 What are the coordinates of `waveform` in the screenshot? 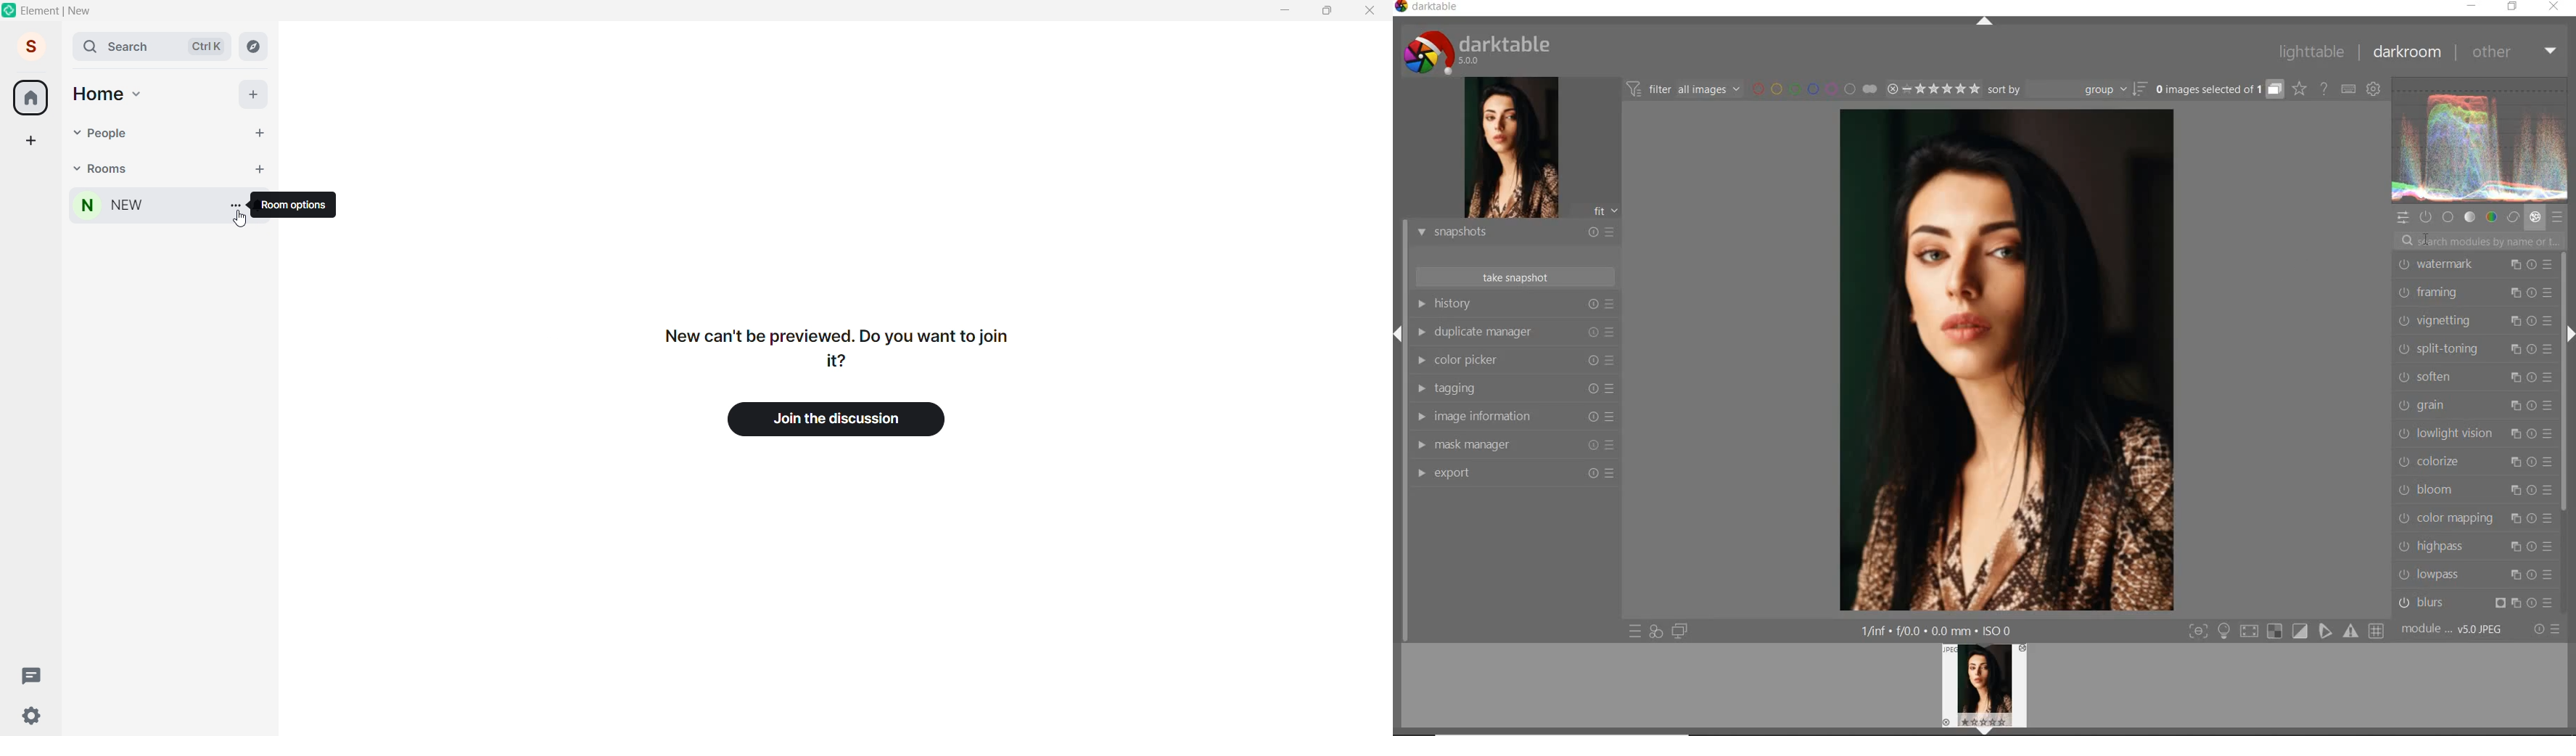 It's located at (2483, 141).